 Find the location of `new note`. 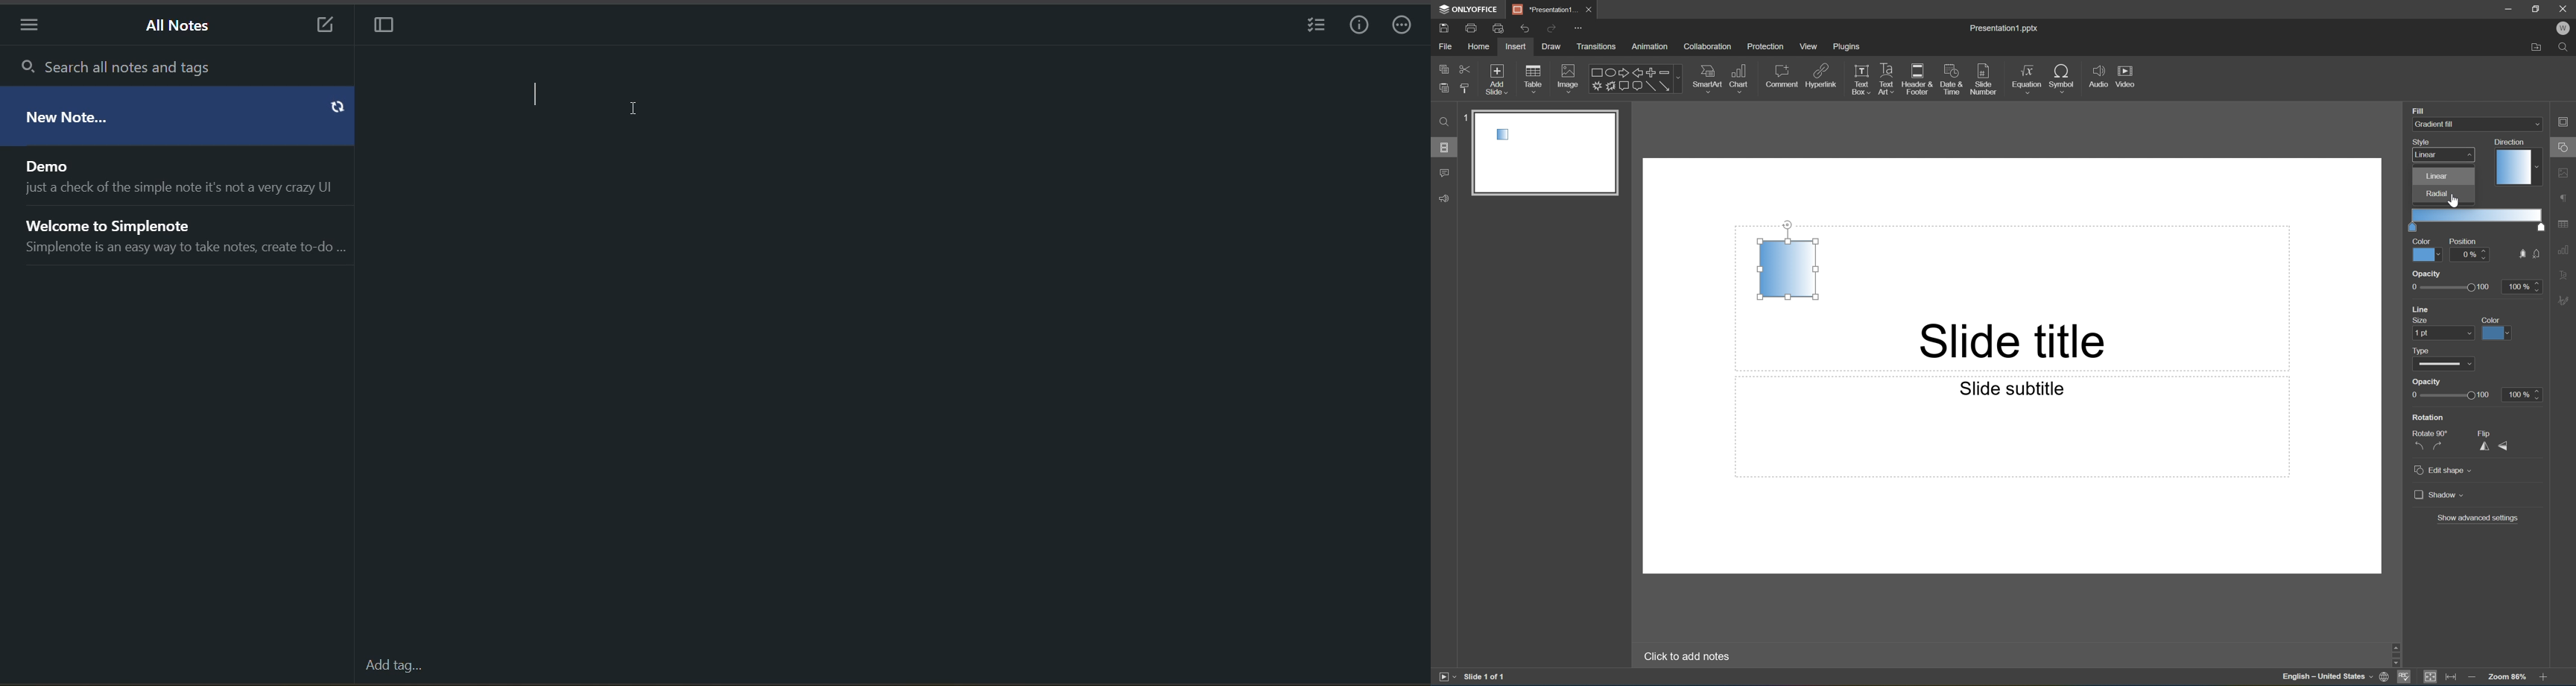

new note is located at coordinates (317, 26).